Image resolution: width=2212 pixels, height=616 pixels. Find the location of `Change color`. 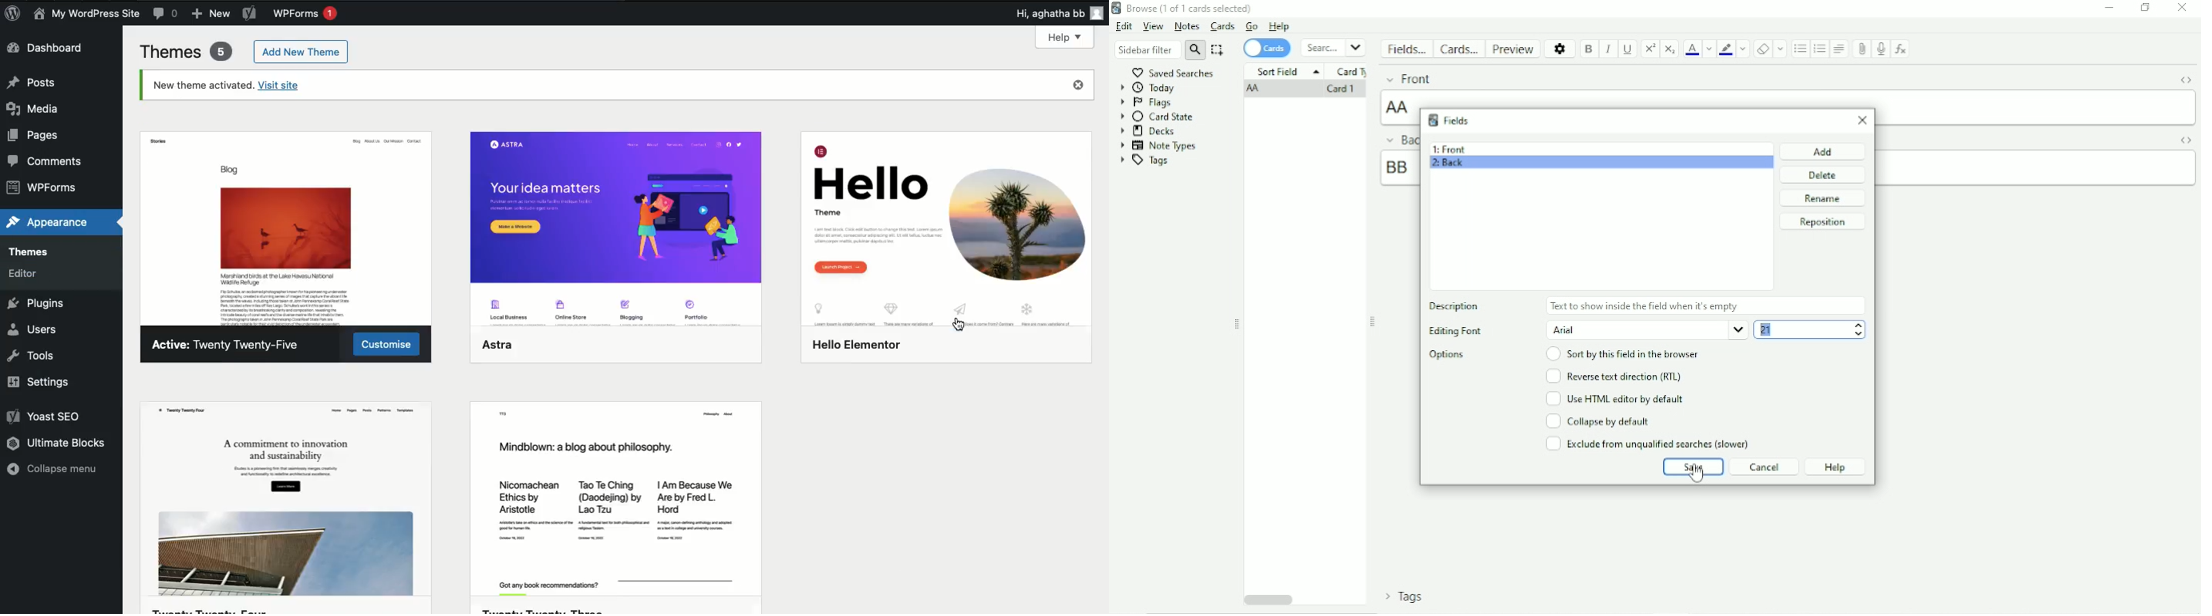

Change color is located at coordinates (1743, 48).